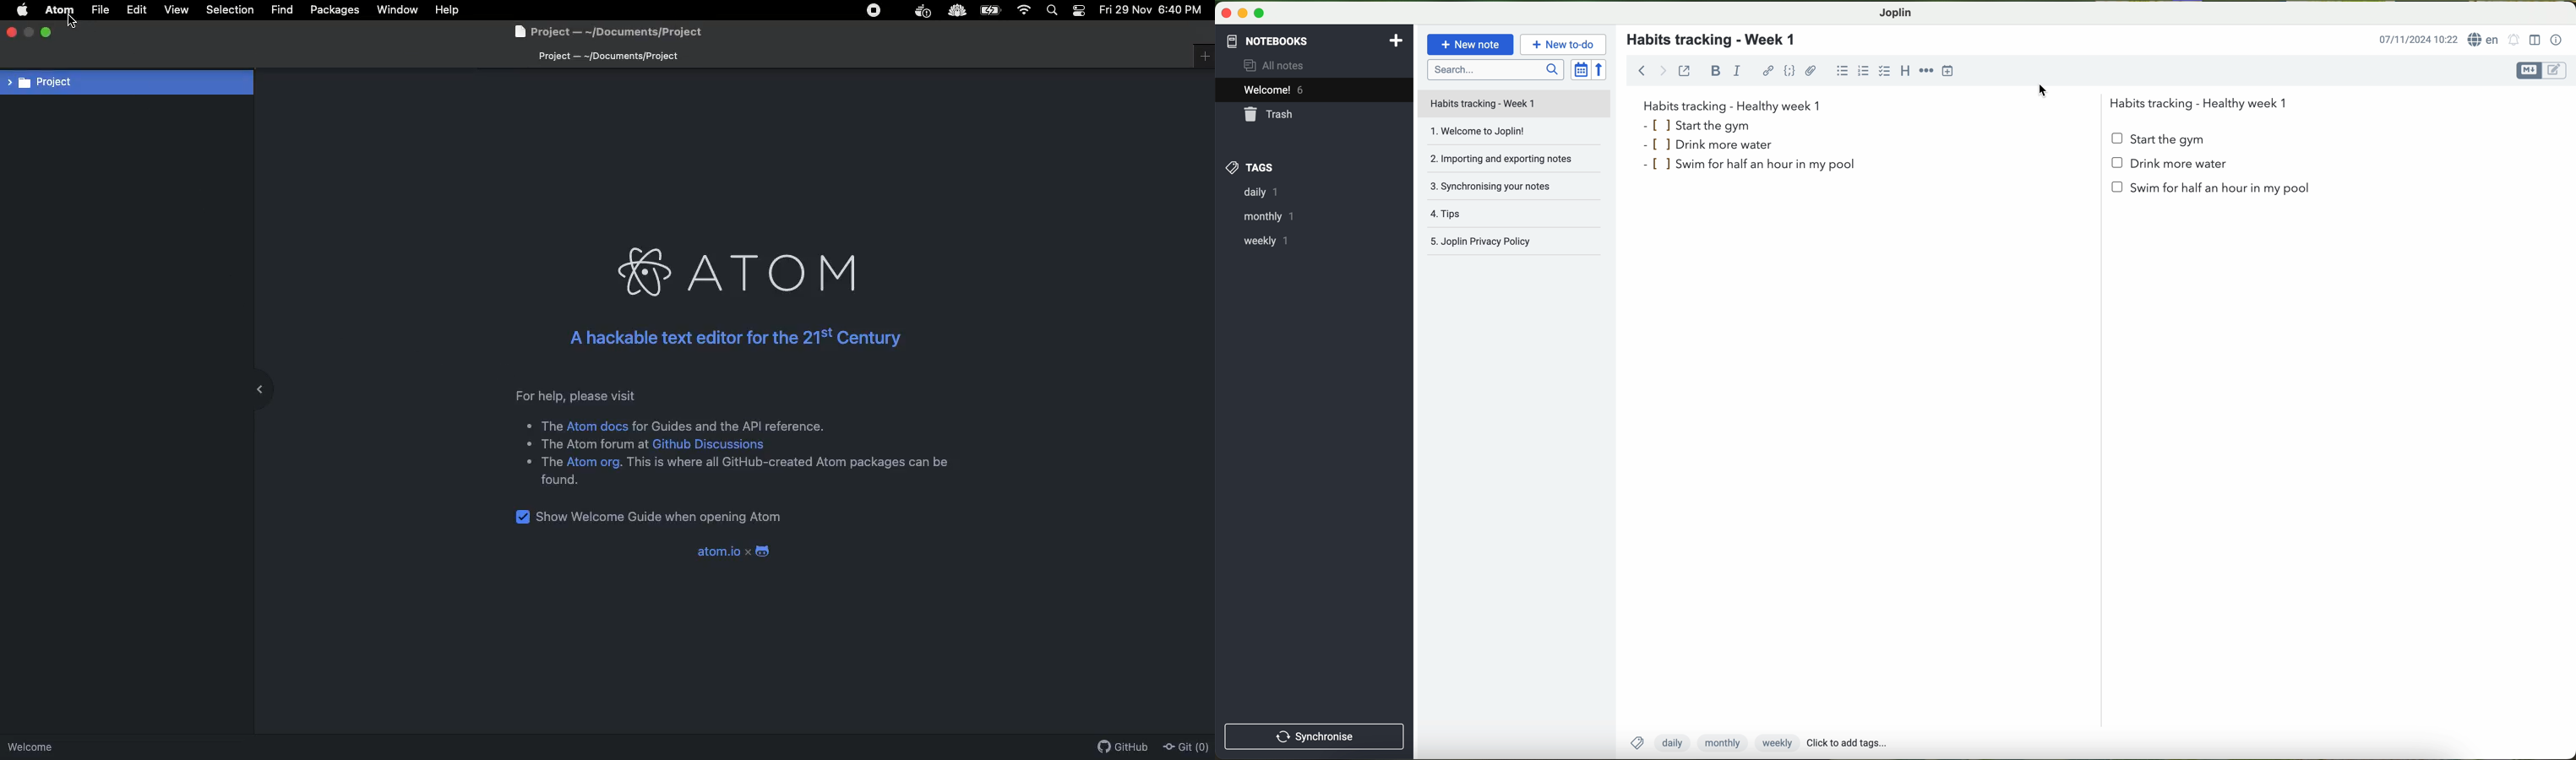 The image size is (2576, 784). What do you see at coordinates (1471, 45) in the screenshot?
I see `new note button` at bounding box center [1471, 45].